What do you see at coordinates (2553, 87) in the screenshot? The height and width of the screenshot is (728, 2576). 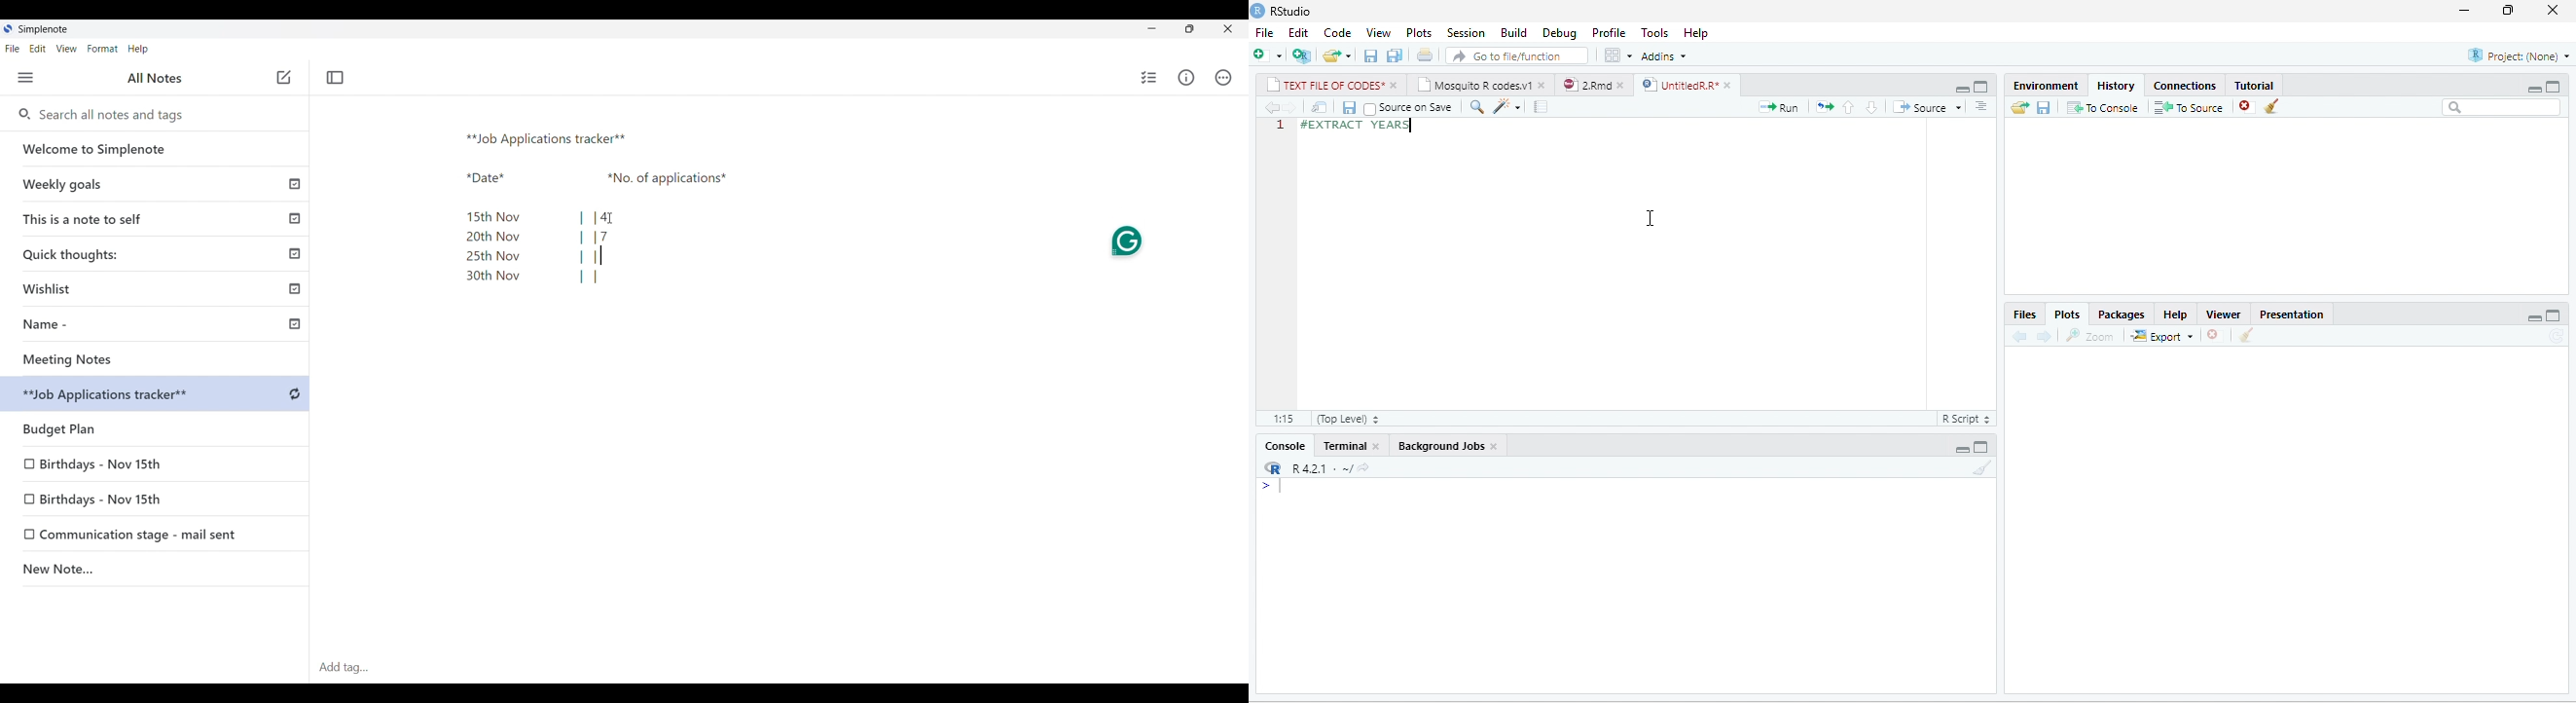 I see `Maximize` at bounding box center [2553, 87].